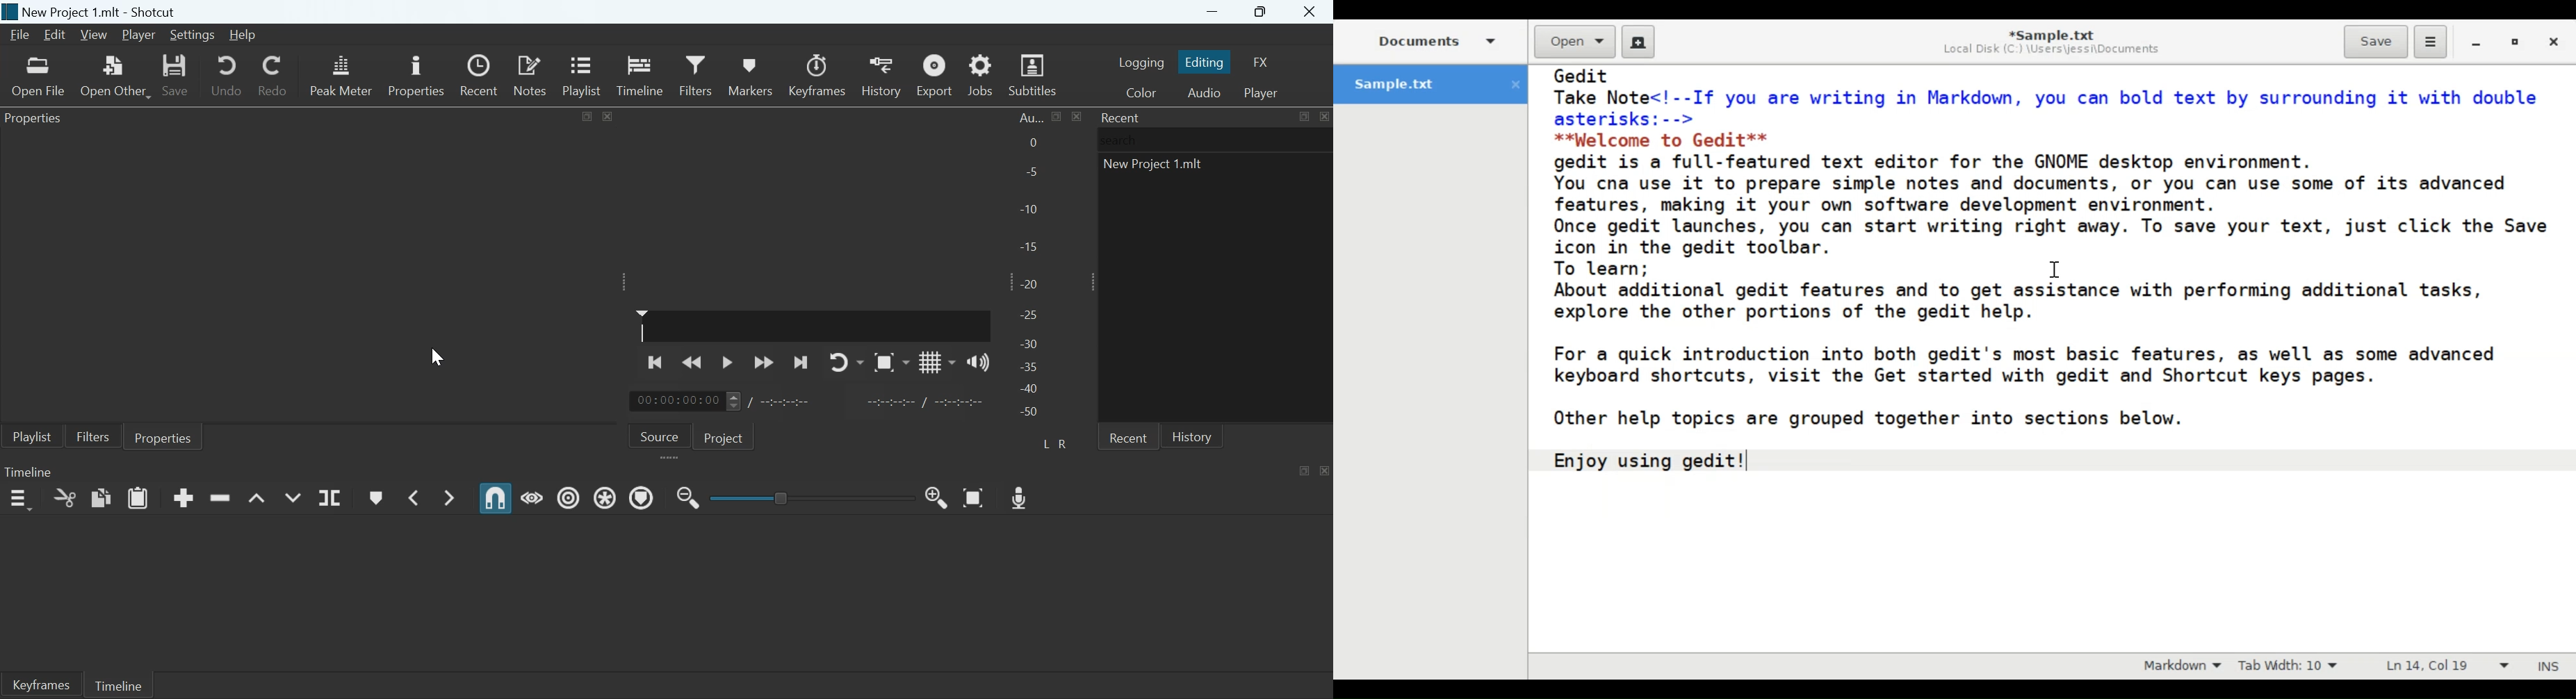  I want to click on Save project as MLT XML file, so click(177, 75).